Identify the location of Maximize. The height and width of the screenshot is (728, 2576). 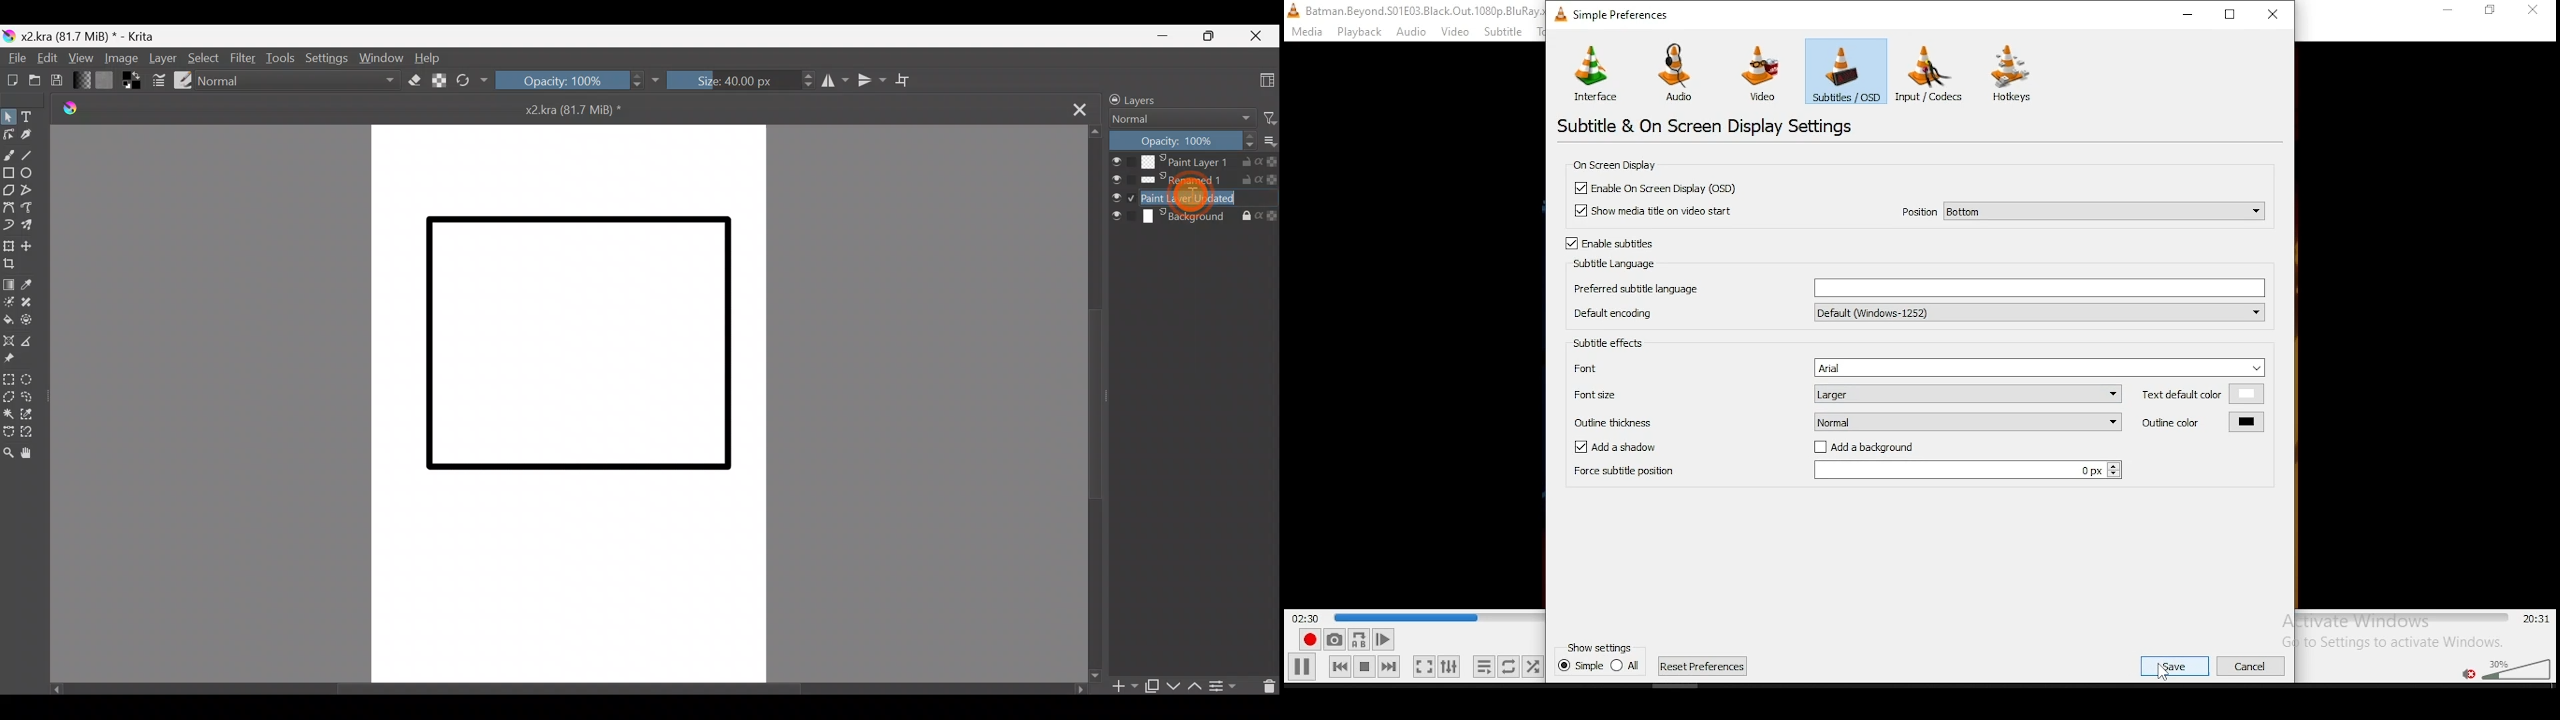
(1208, 35).